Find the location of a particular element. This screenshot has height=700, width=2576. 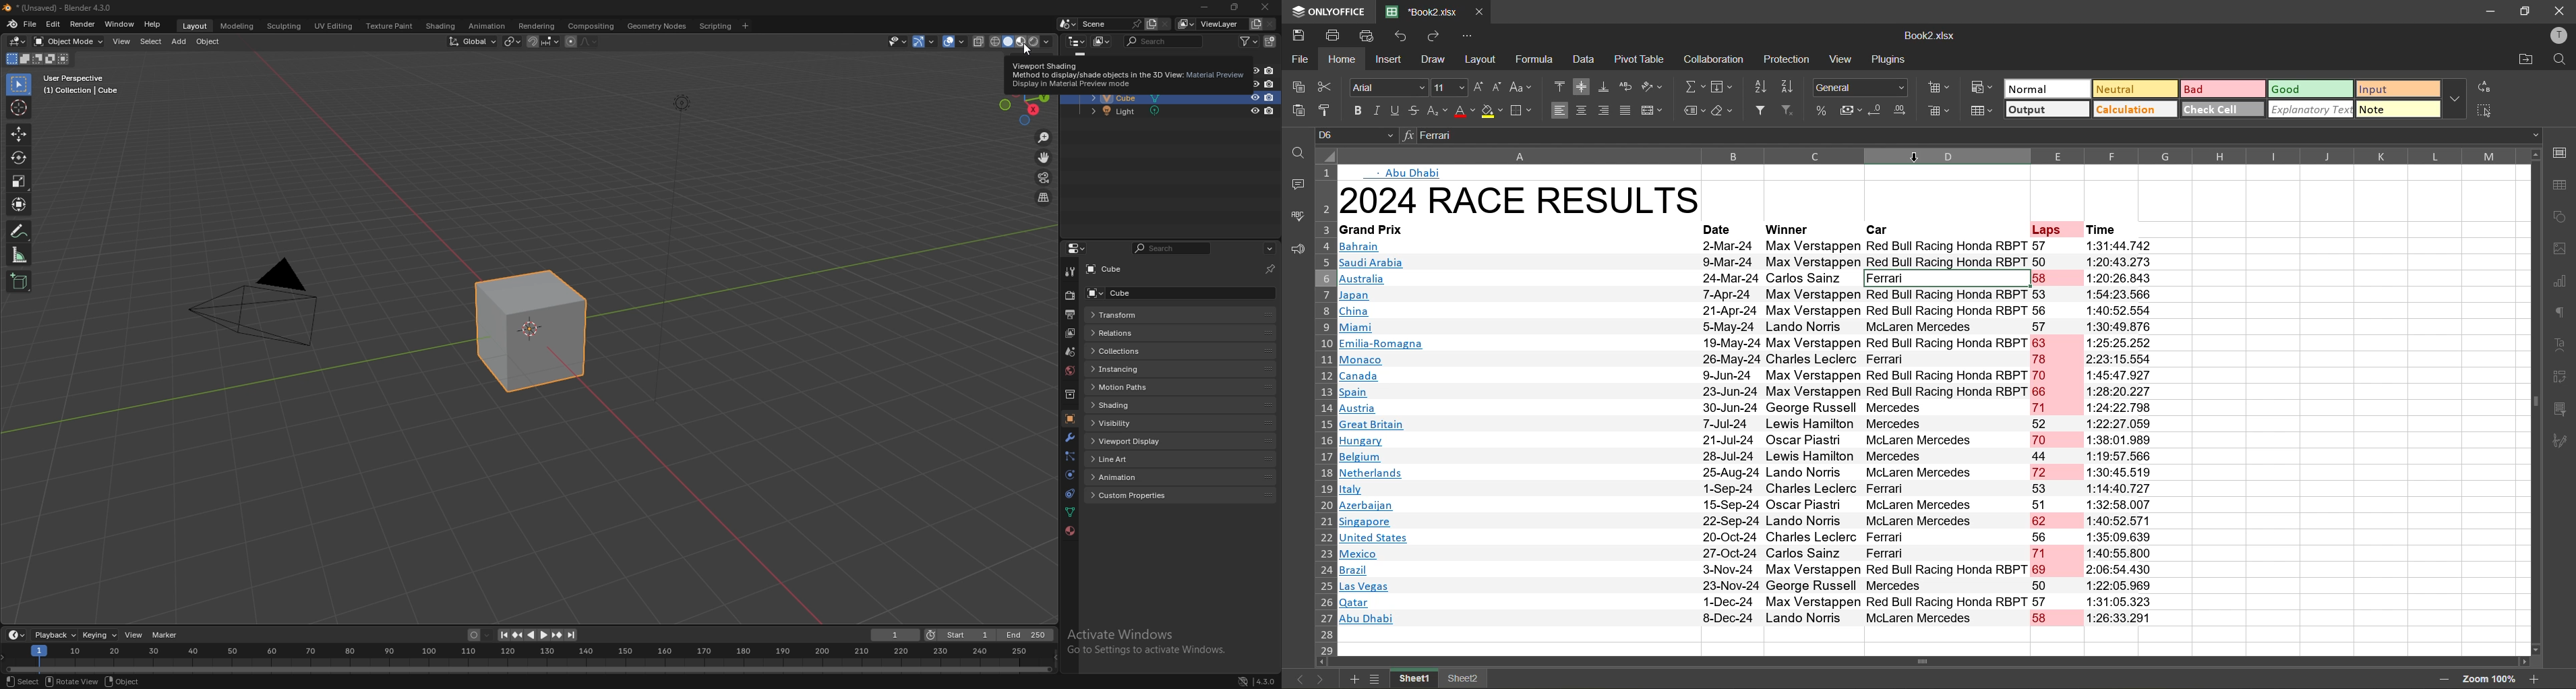

|Ssaudi Arabia 9-Mar-24 Max Verstappen Red Bull Racing Honda RBPT 50 1:20:43.273 is located at coordinates (1745, 262).